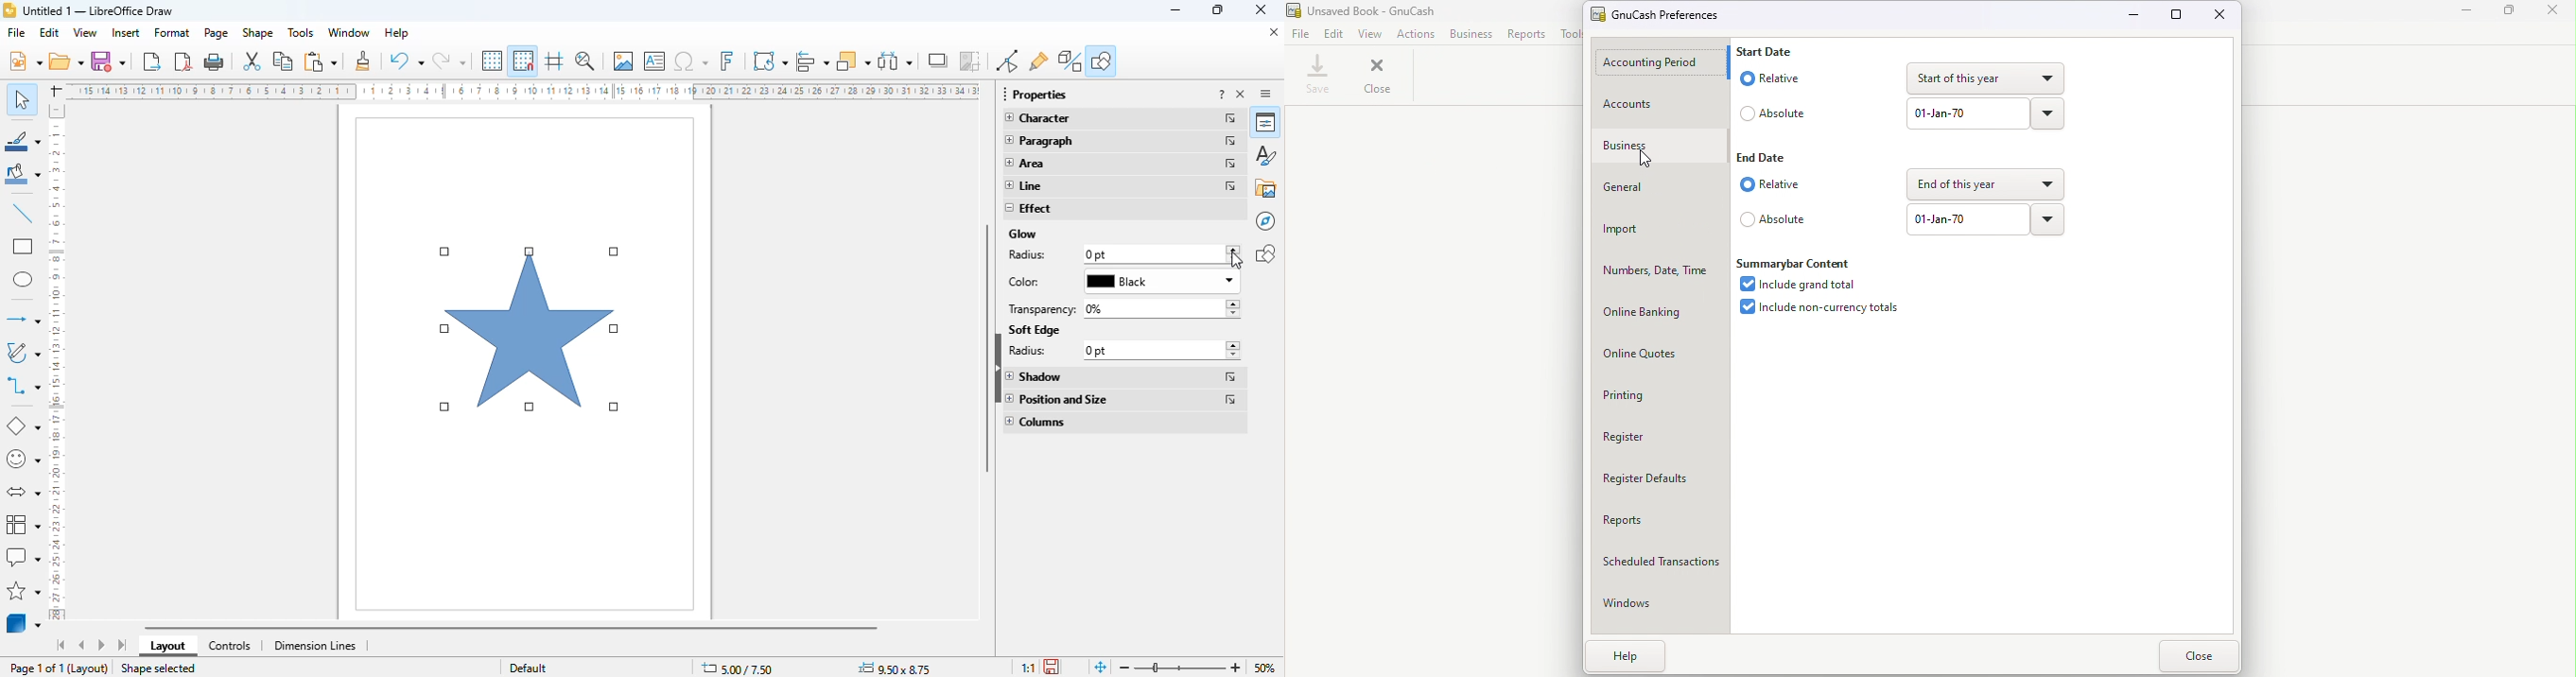 This screenshot has width=2576, height=700. I want to click on Close, so click(2555, 13).